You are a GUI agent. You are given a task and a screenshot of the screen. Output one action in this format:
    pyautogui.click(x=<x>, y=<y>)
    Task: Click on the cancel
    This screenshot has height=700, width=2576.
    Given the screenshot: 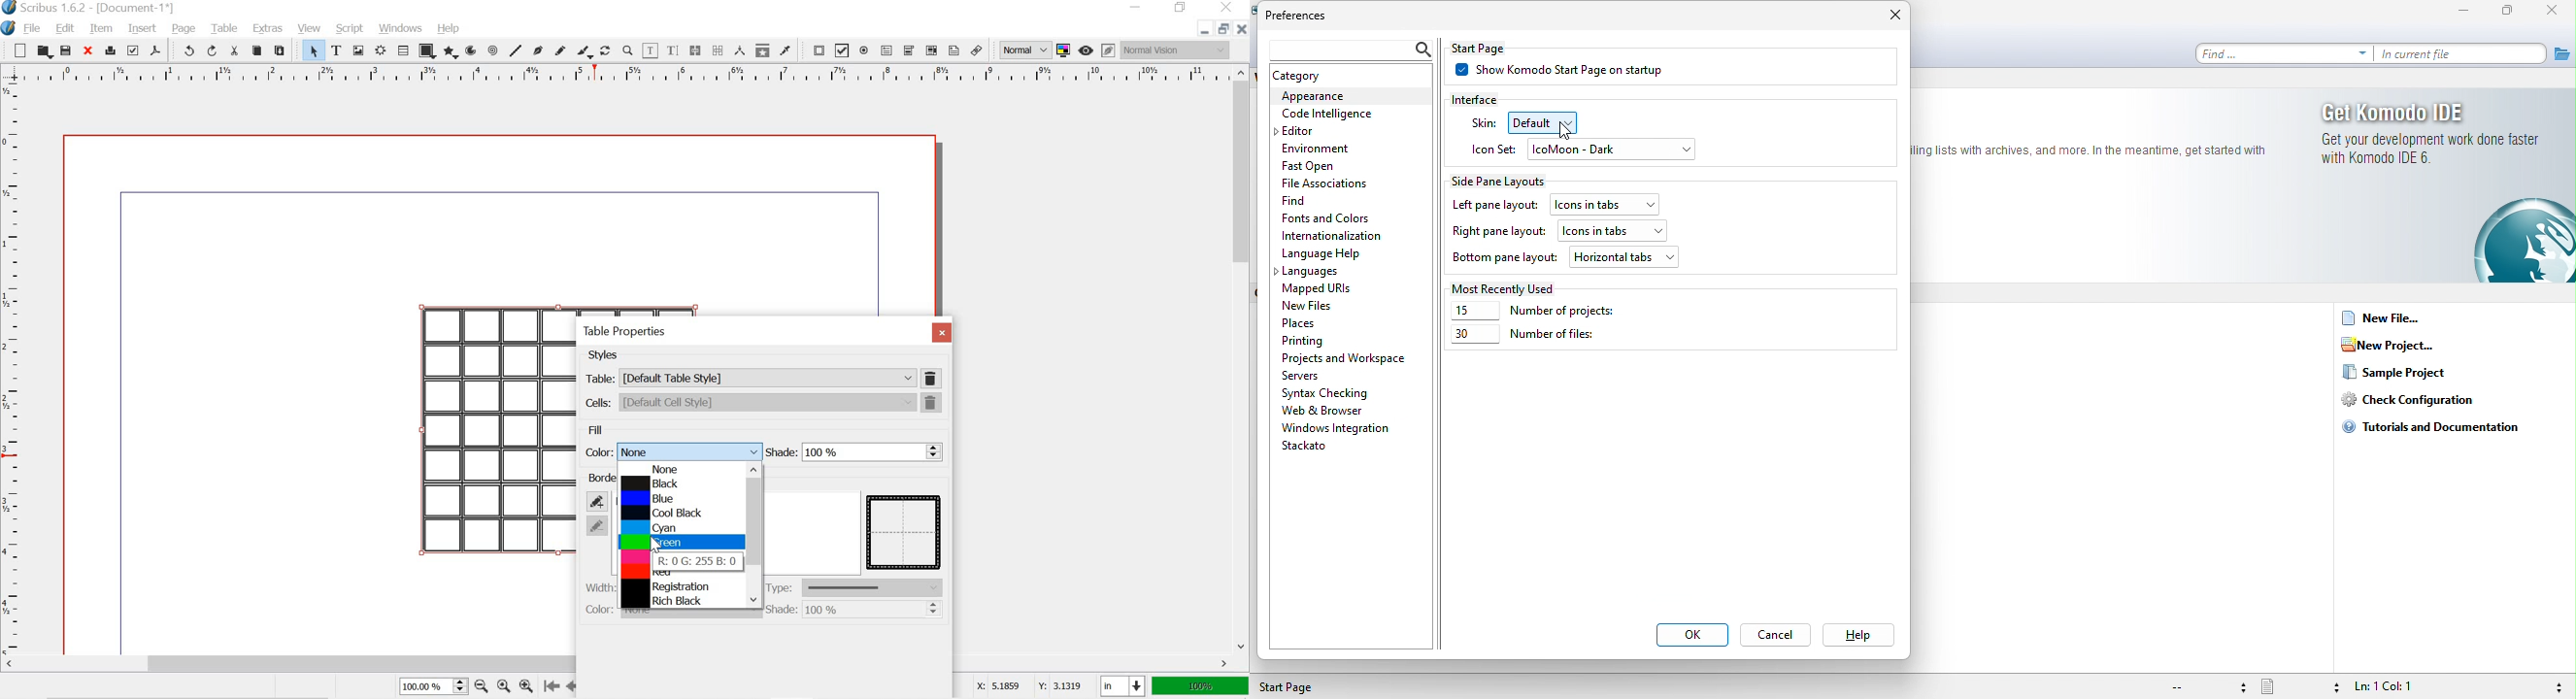 What is the action you would take?
    pyautogui.click(x=1780, y=637)
    